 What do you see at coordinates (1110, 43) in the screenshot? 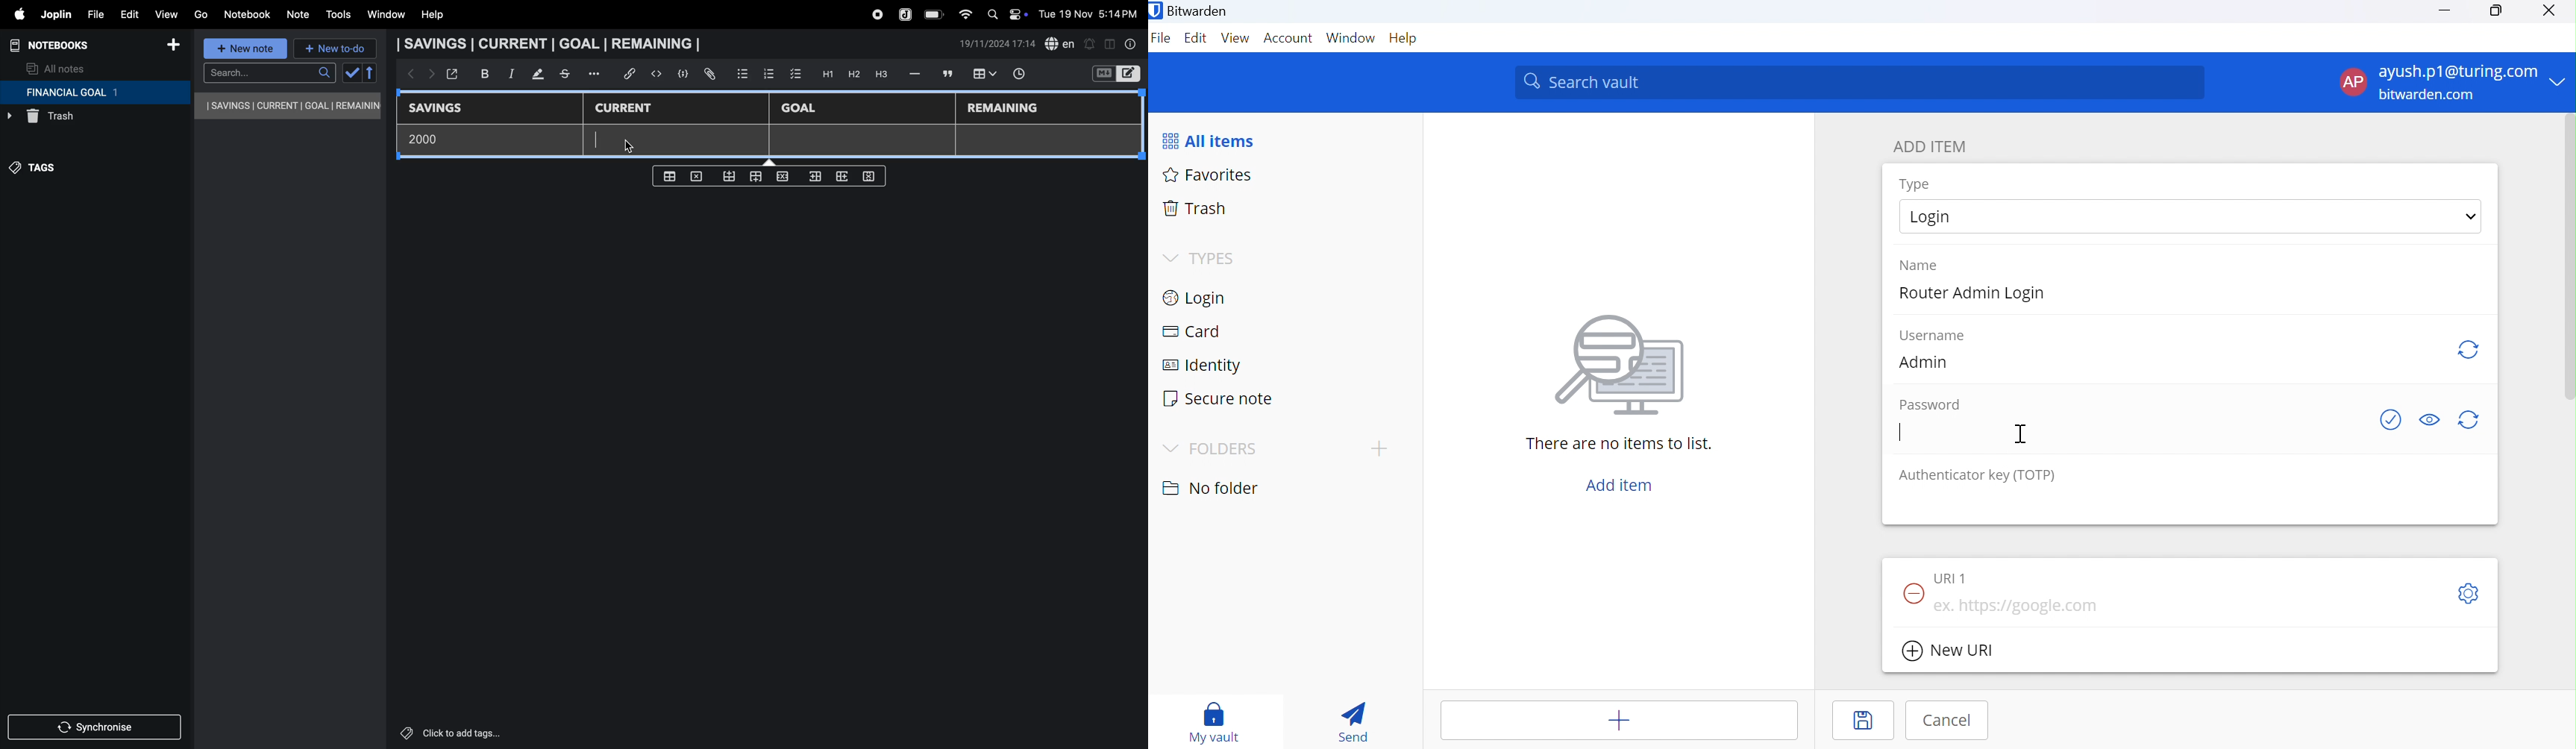
I see `toggle editor` at bounding box center [1110, 43].